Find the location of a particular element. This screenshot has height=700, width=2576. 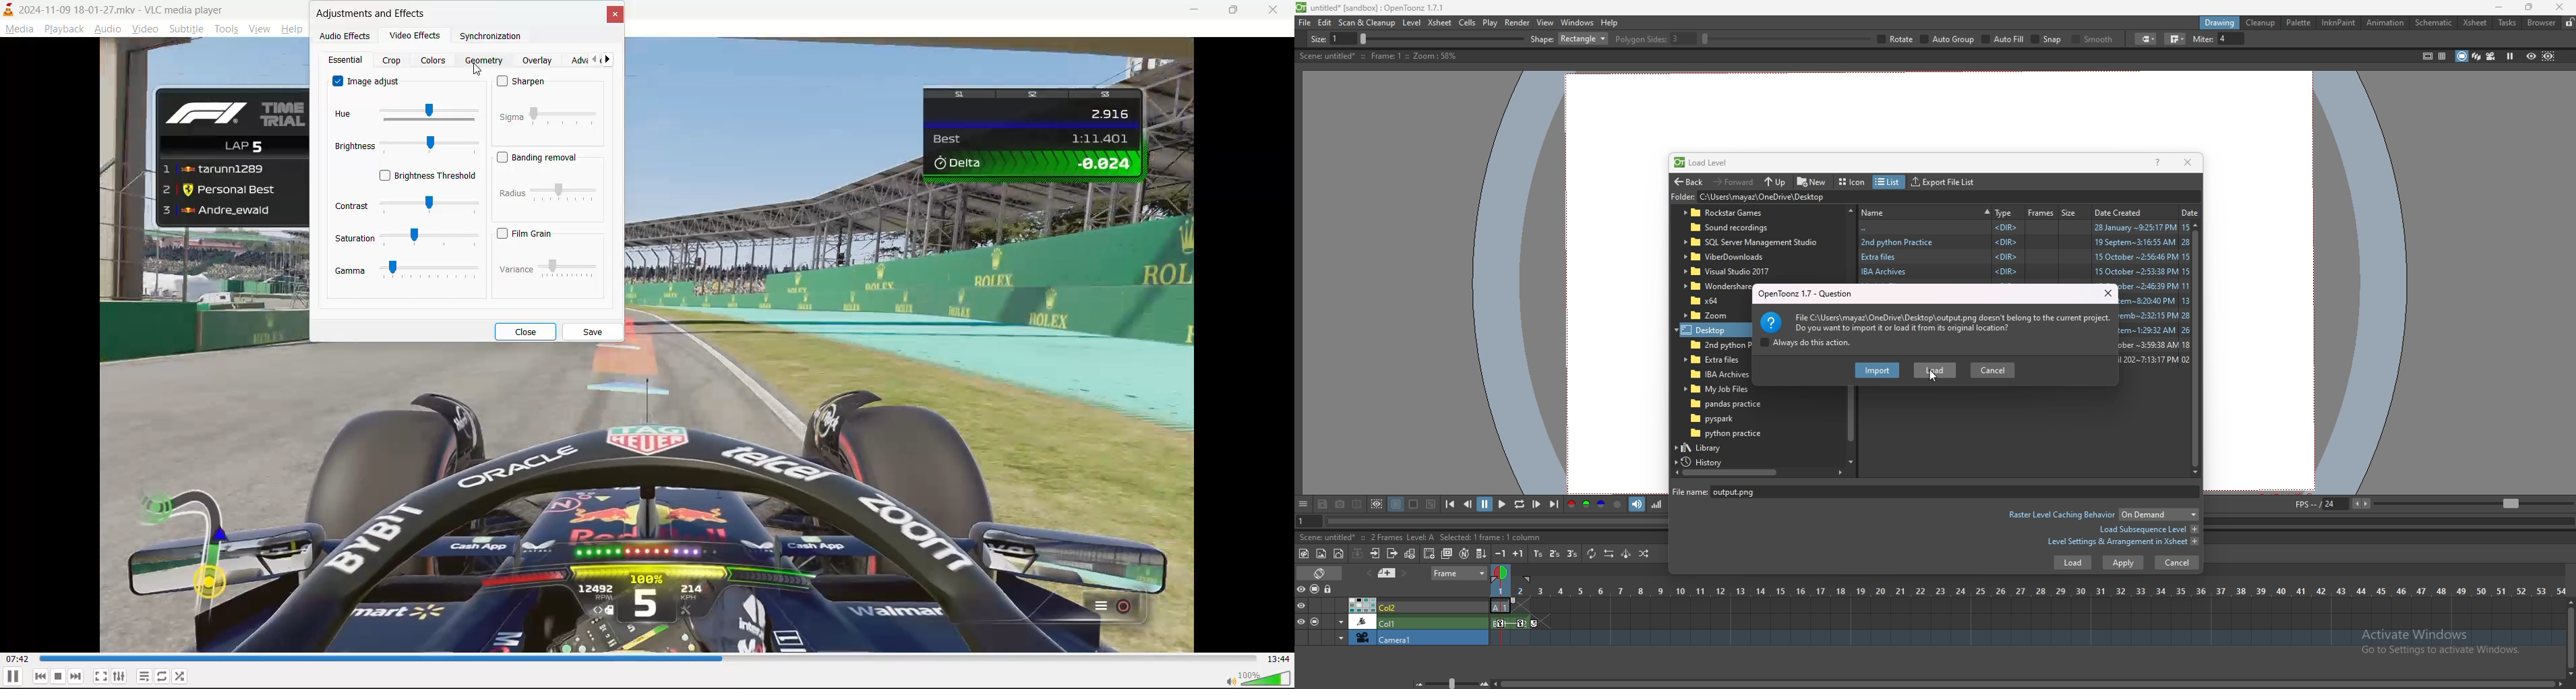

blue channel is located at coordinates (1602, 505).